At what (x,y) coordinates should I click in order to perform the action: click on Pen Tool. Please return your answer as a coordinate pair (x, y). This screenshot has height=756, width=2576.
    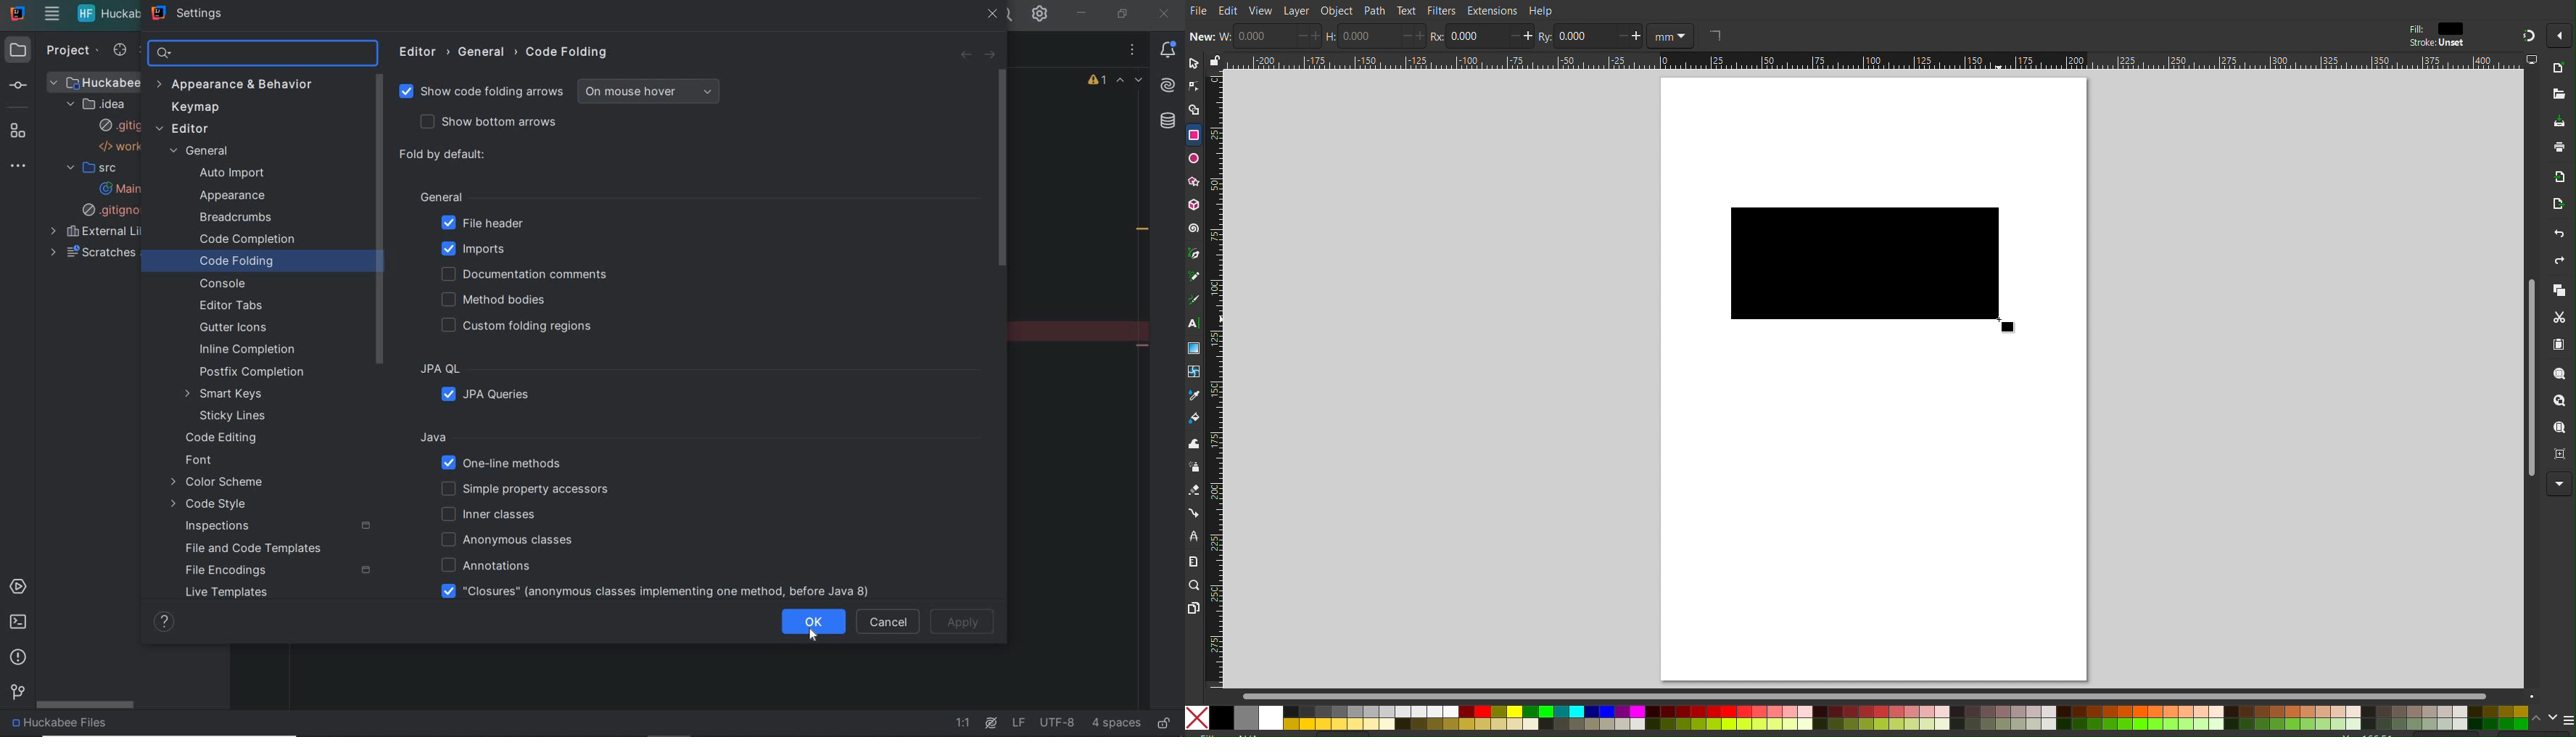
    Looking at the image, I should click on (1194, 252).